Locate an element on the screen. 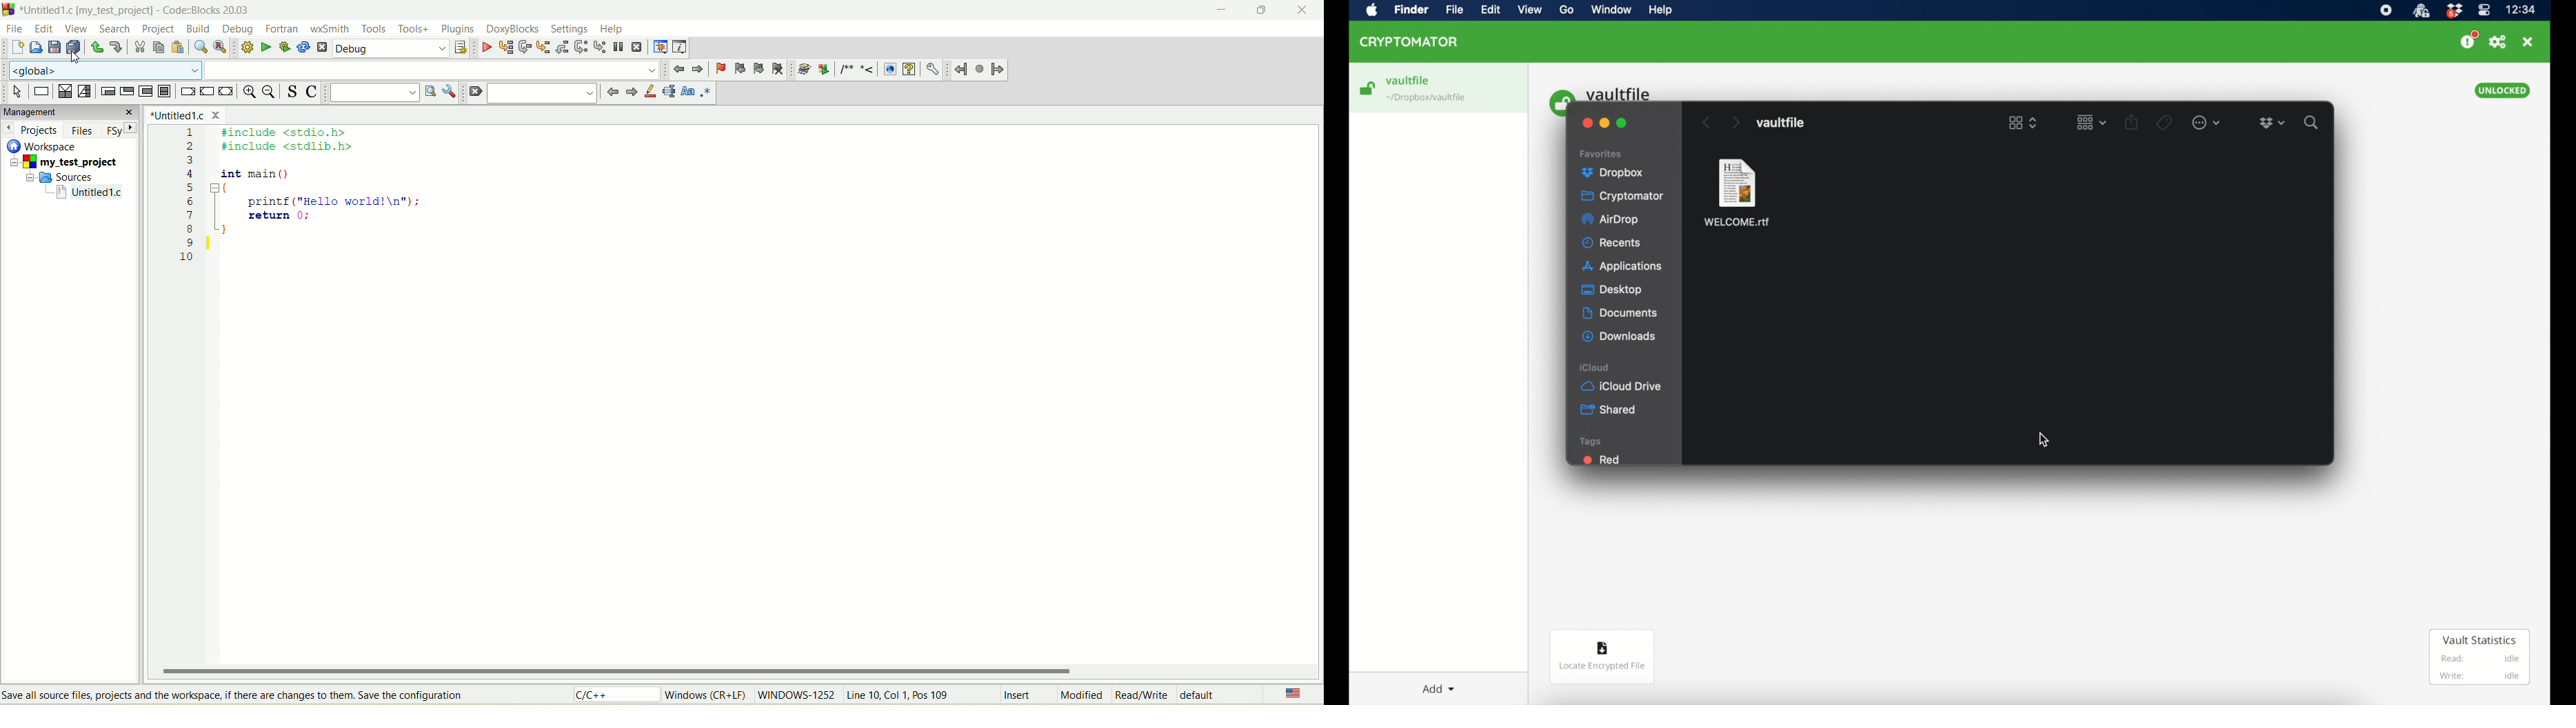 The height and width of the screenshot is (728, 2576). favorites is located at coordinates (1602, 153).